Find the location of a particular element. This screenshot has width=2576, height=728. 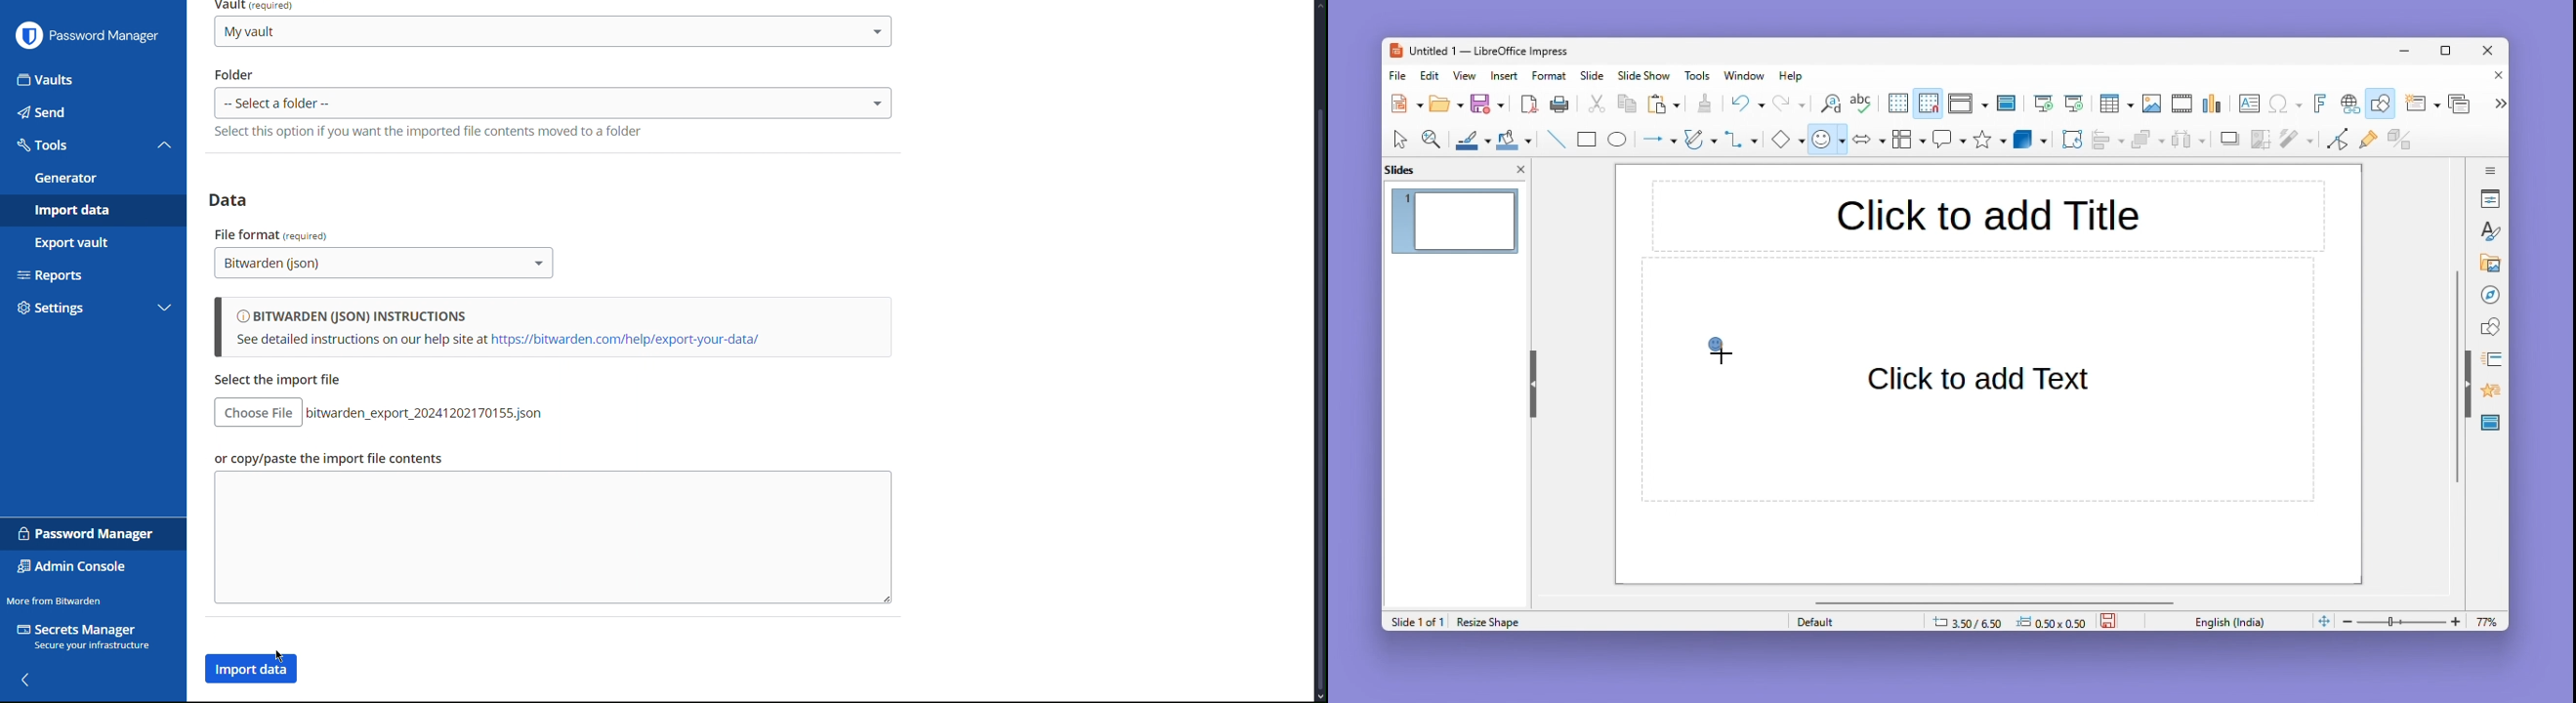

select Folder is located at coordinates (554, 102).